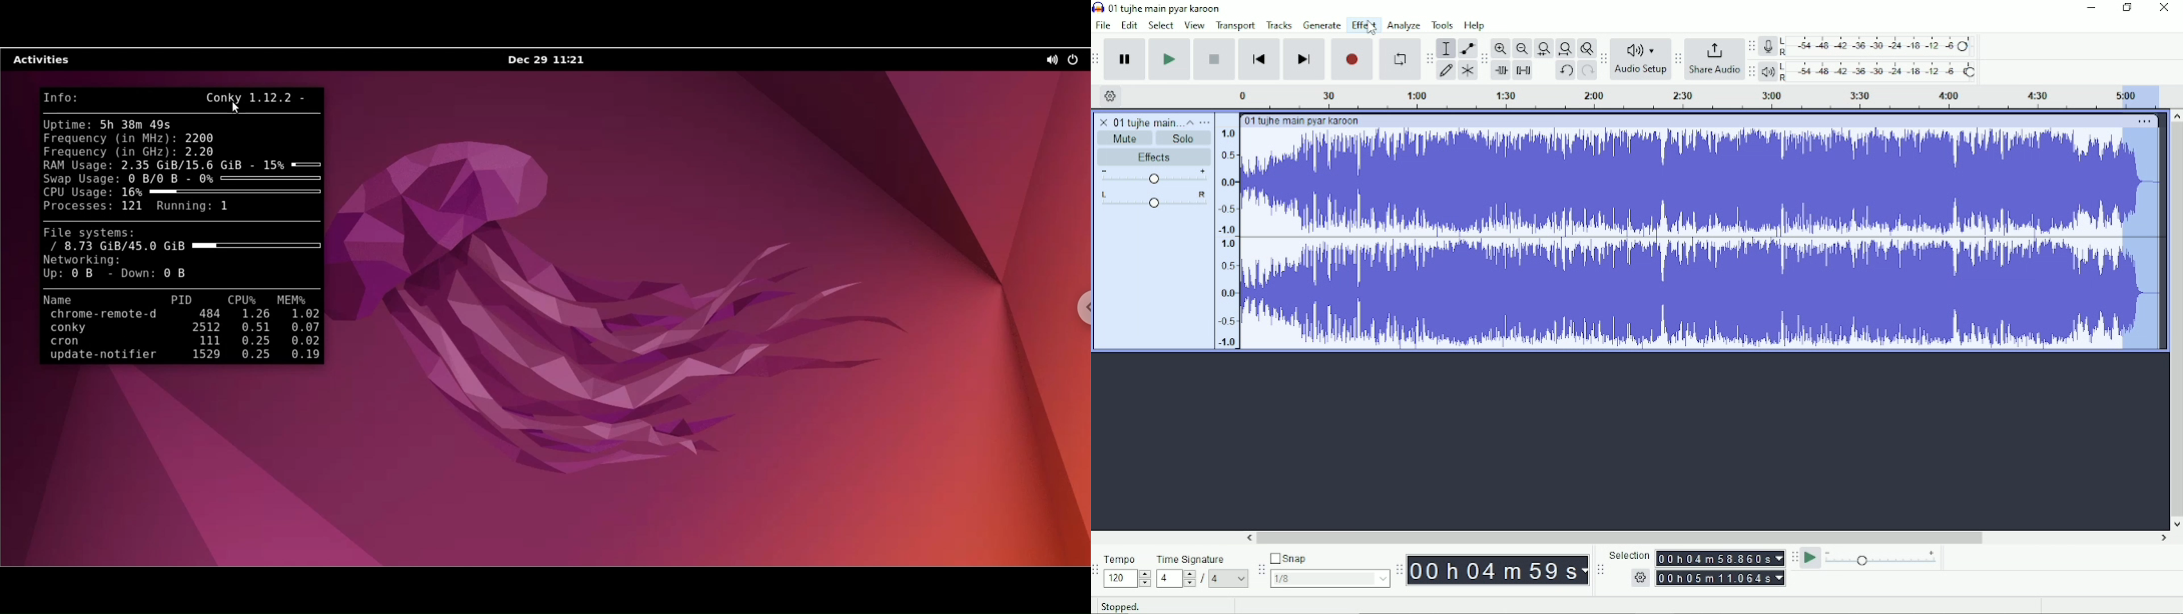 This screenshot has width=2184, height=616. Describe the element at coordinates (1184, 139) in the screenshot. I see `Solo` at that location.